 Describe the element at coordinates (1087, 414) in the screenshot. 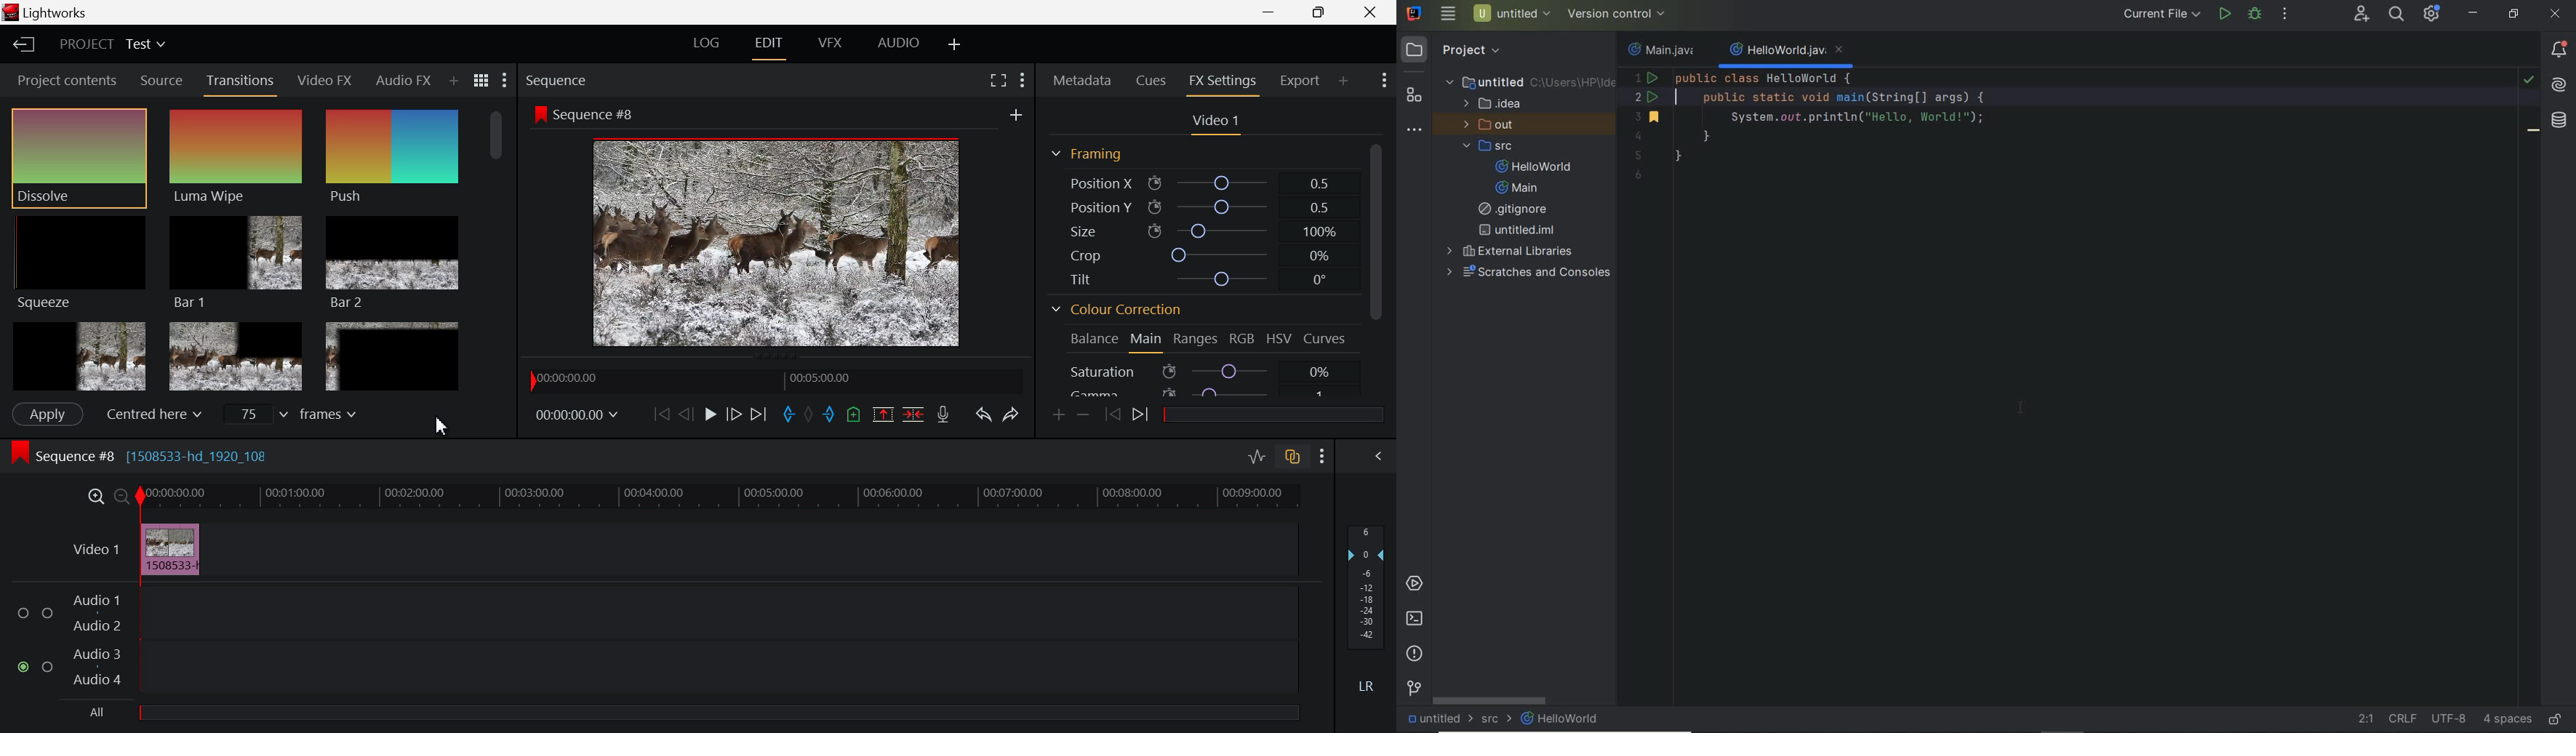

I see `Remove keyframe` at that location.